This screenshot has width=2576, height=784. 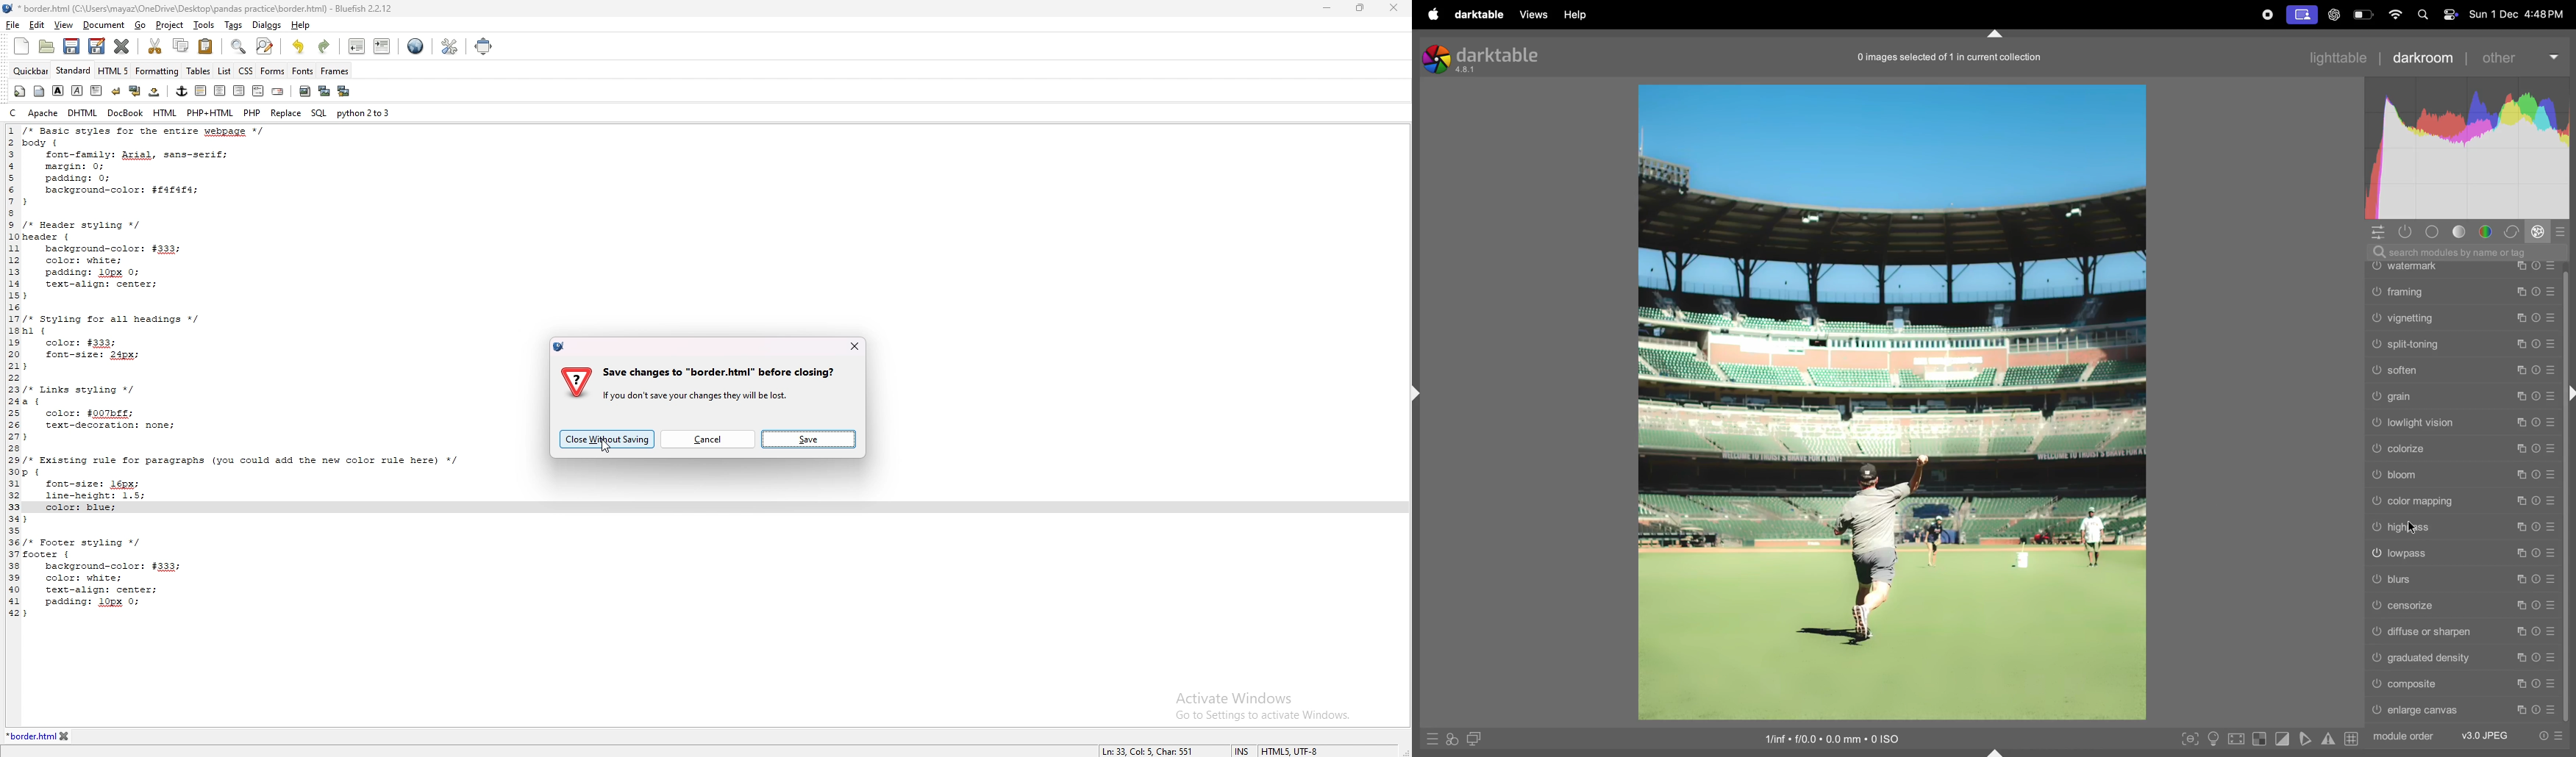 What do you see at coordinates (104, 25) in the screenshot?
I see `document` at bounding box center [104, 25].